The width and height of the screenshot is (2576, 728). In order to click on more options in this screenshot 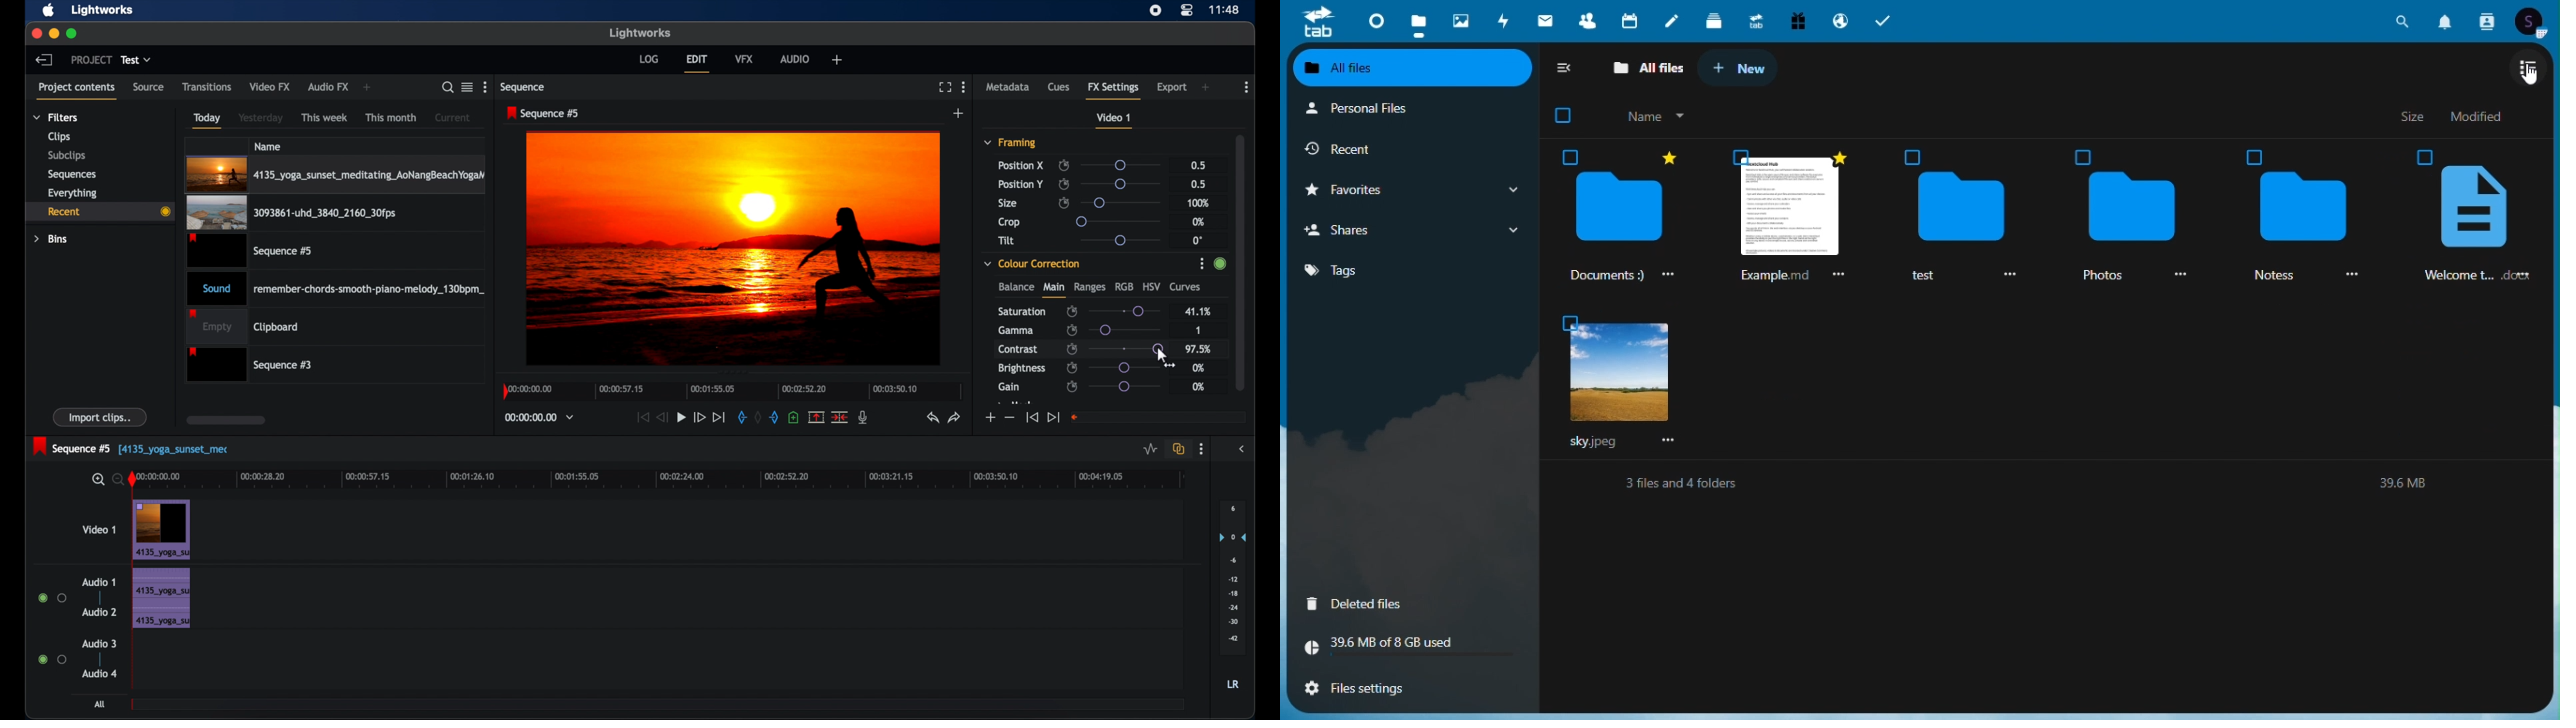, I will do `click(2006, 274)`.